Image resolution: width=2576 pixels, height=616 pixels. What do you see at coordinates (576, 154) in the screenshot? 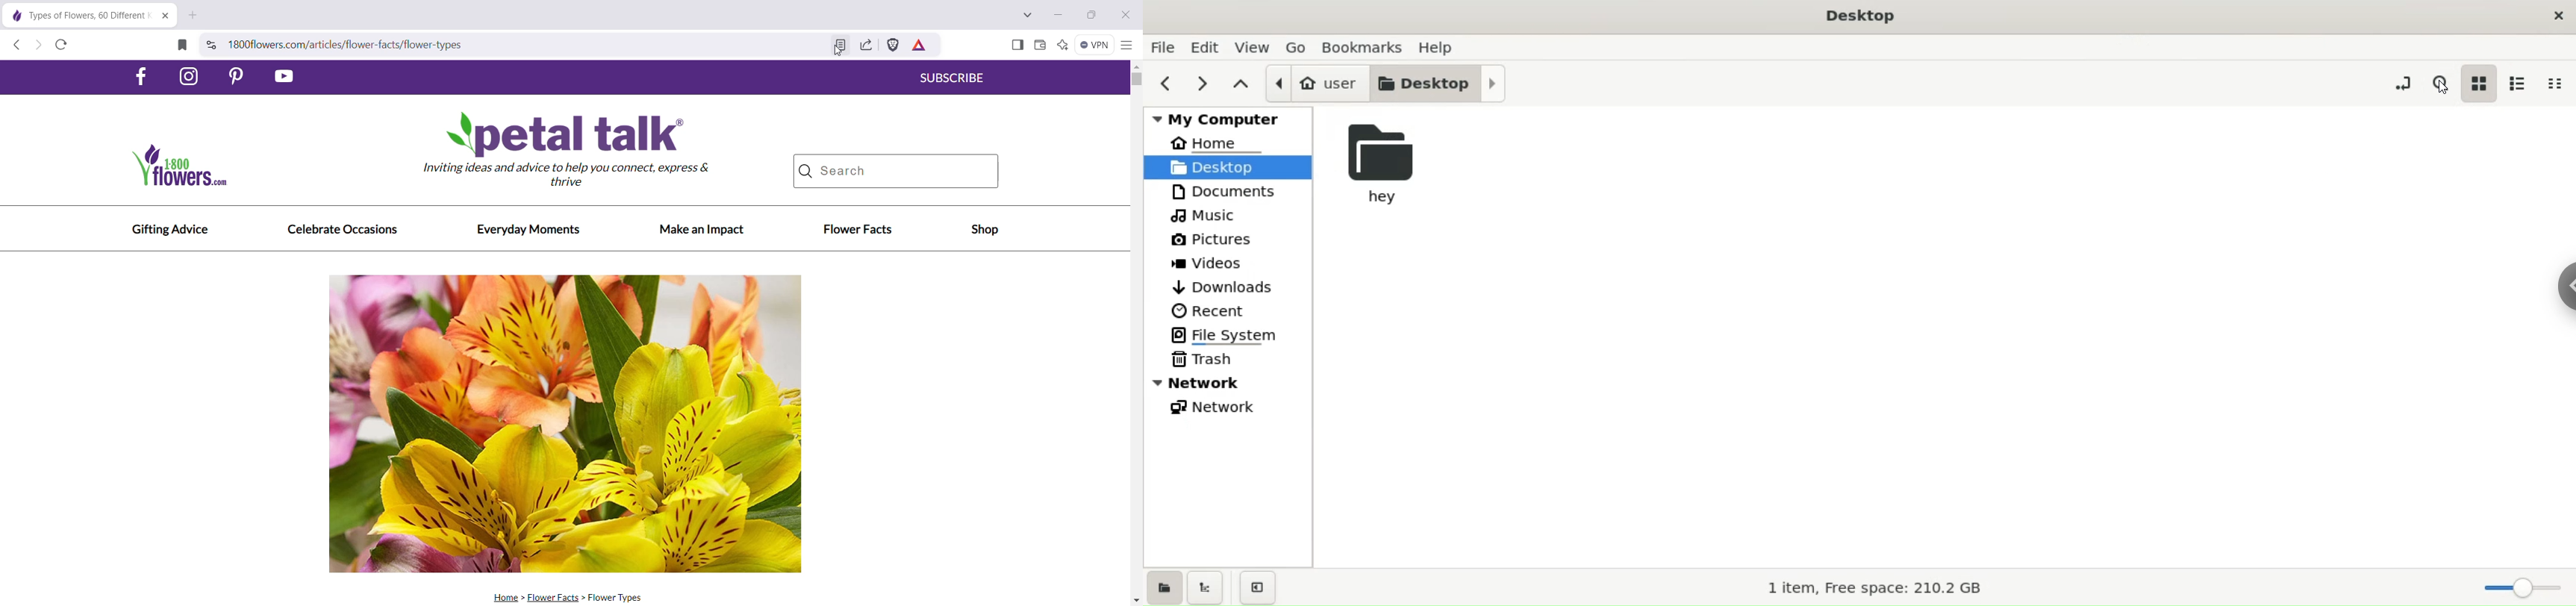
I see `petal talk Inviting ideas and advice to help you connect, express & thrive` at bounding box center [576, 154].